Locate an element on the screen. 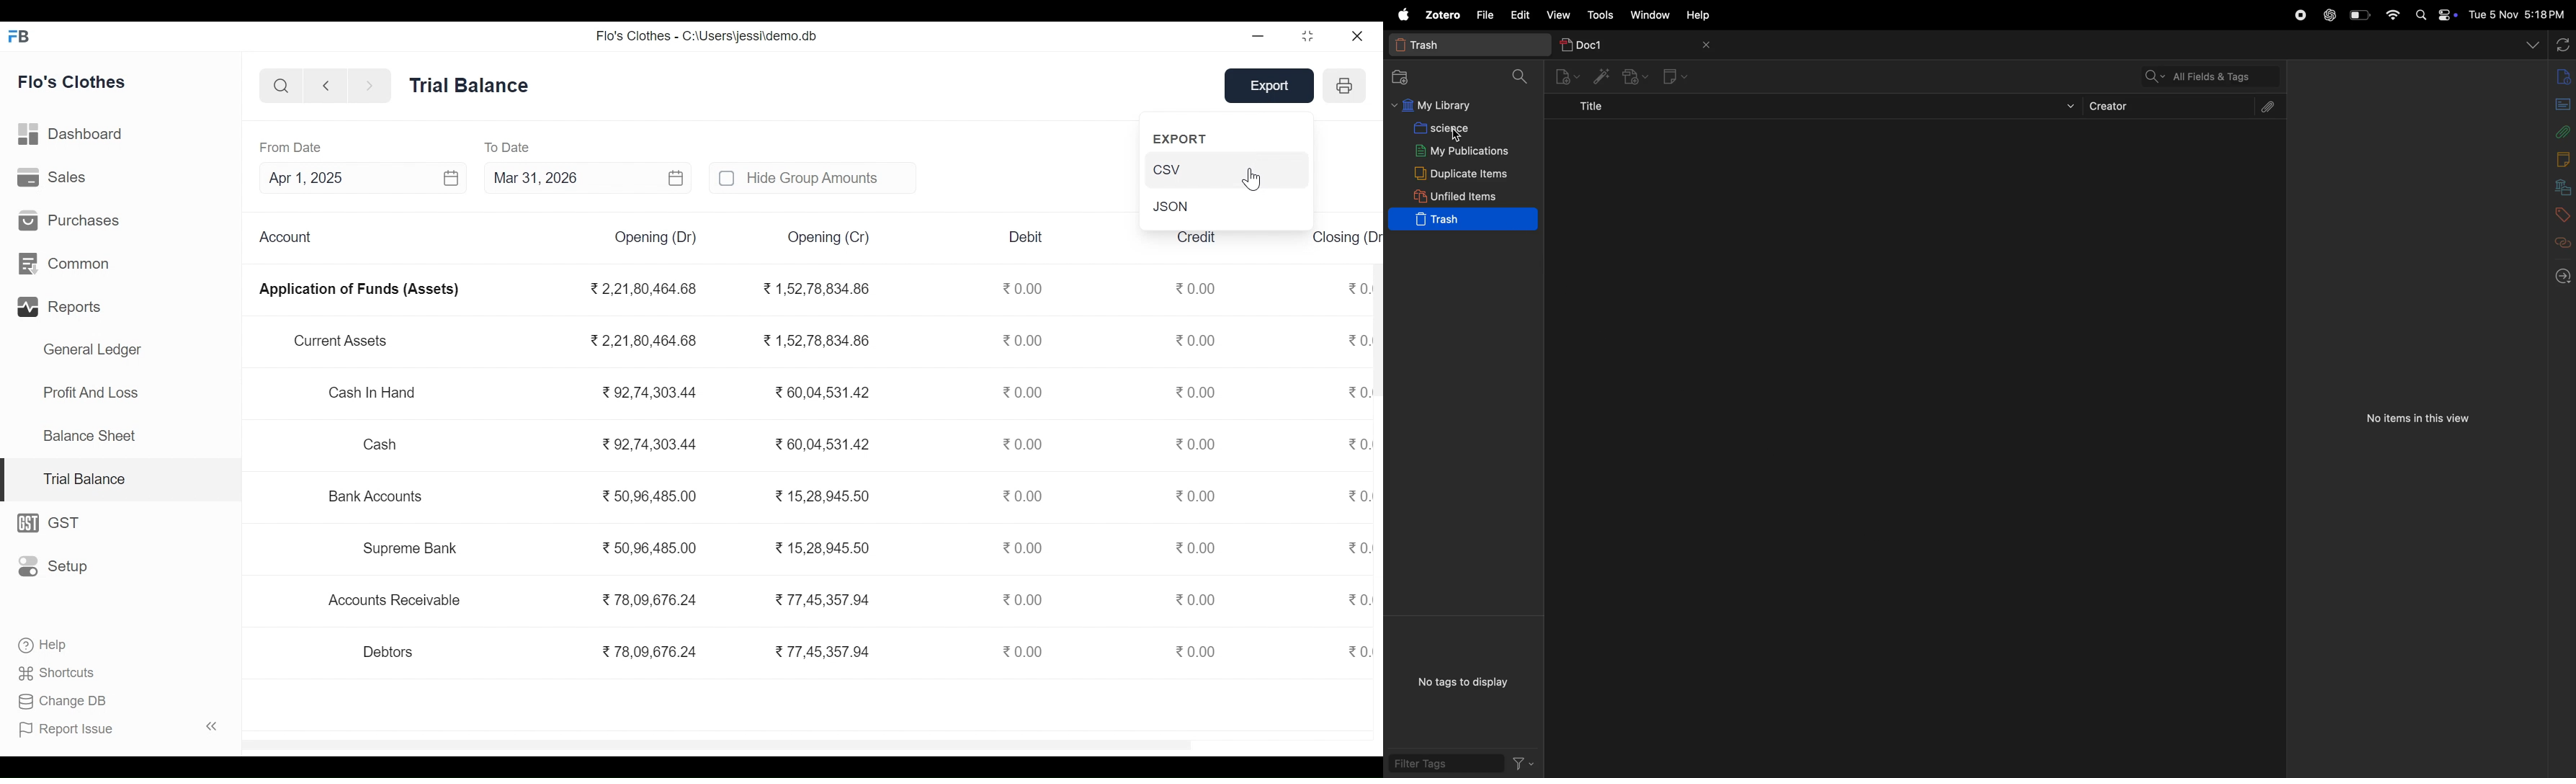  50.96 485.00 is located at coordinates (650, 495).